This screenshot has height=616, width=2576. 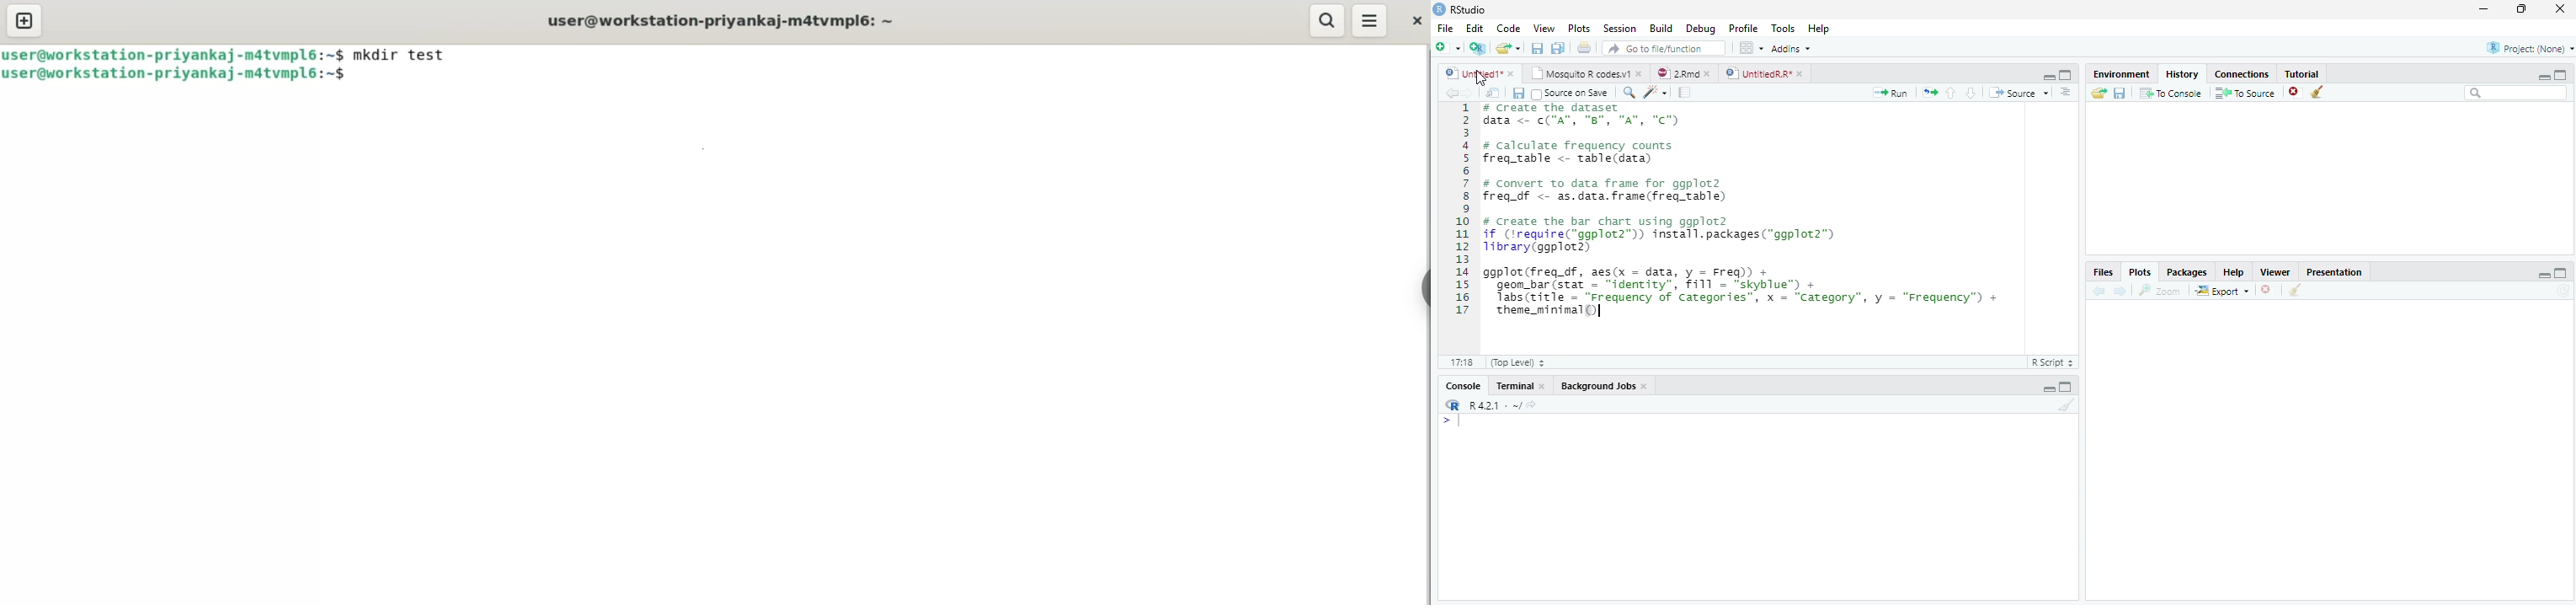 I want to click on Help , so click(x=2238, y=273).